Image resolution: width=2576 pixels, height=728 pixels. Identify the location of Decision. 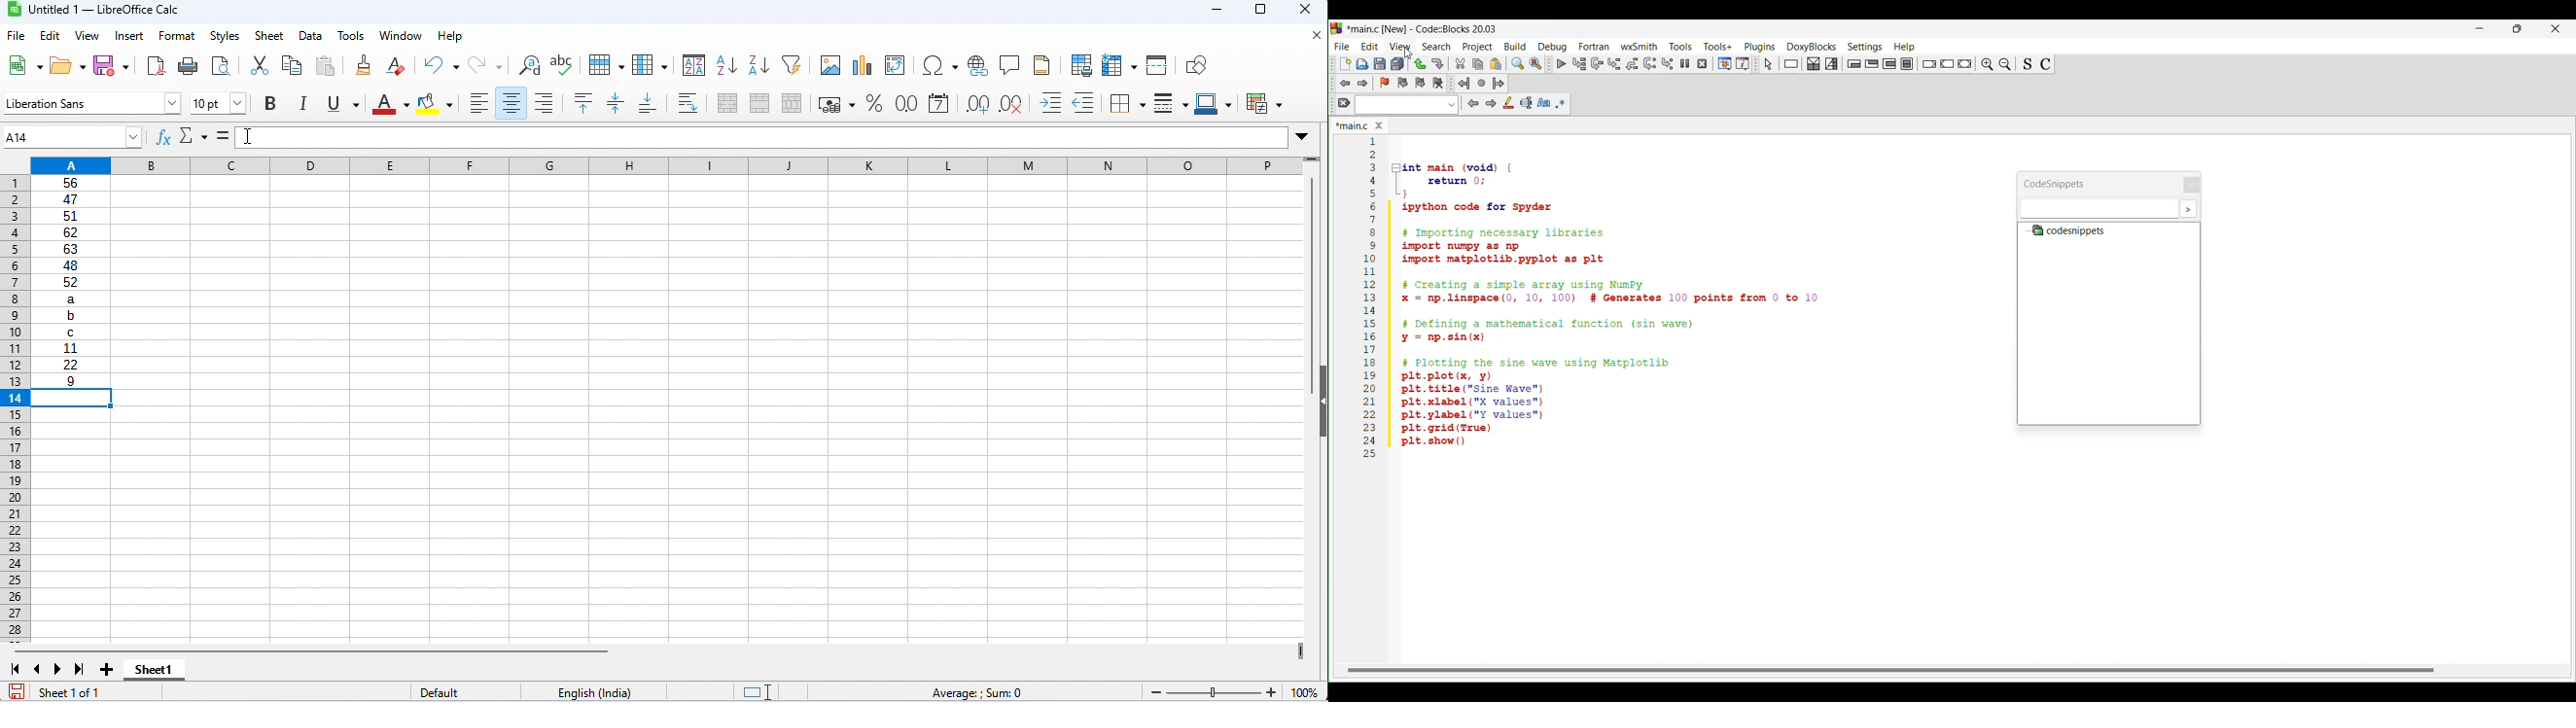
(1813, 64).